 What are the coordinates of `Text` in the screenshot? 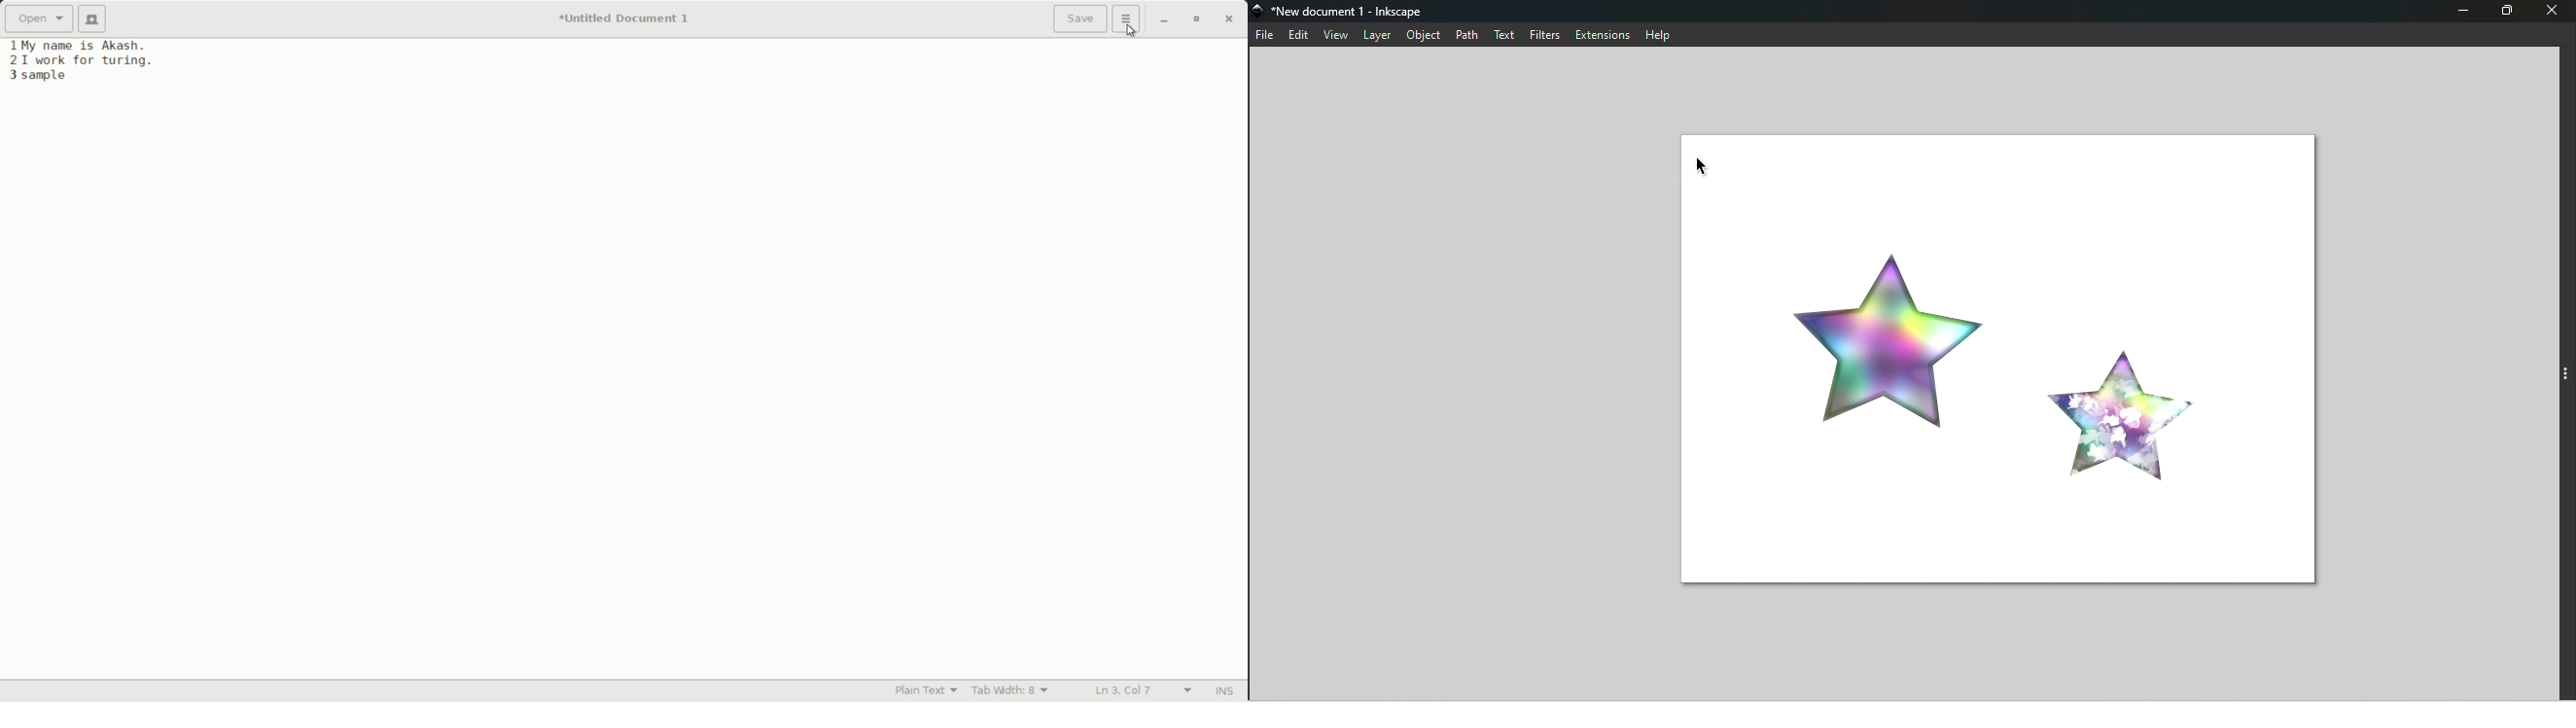 It's located at (1503, 36).